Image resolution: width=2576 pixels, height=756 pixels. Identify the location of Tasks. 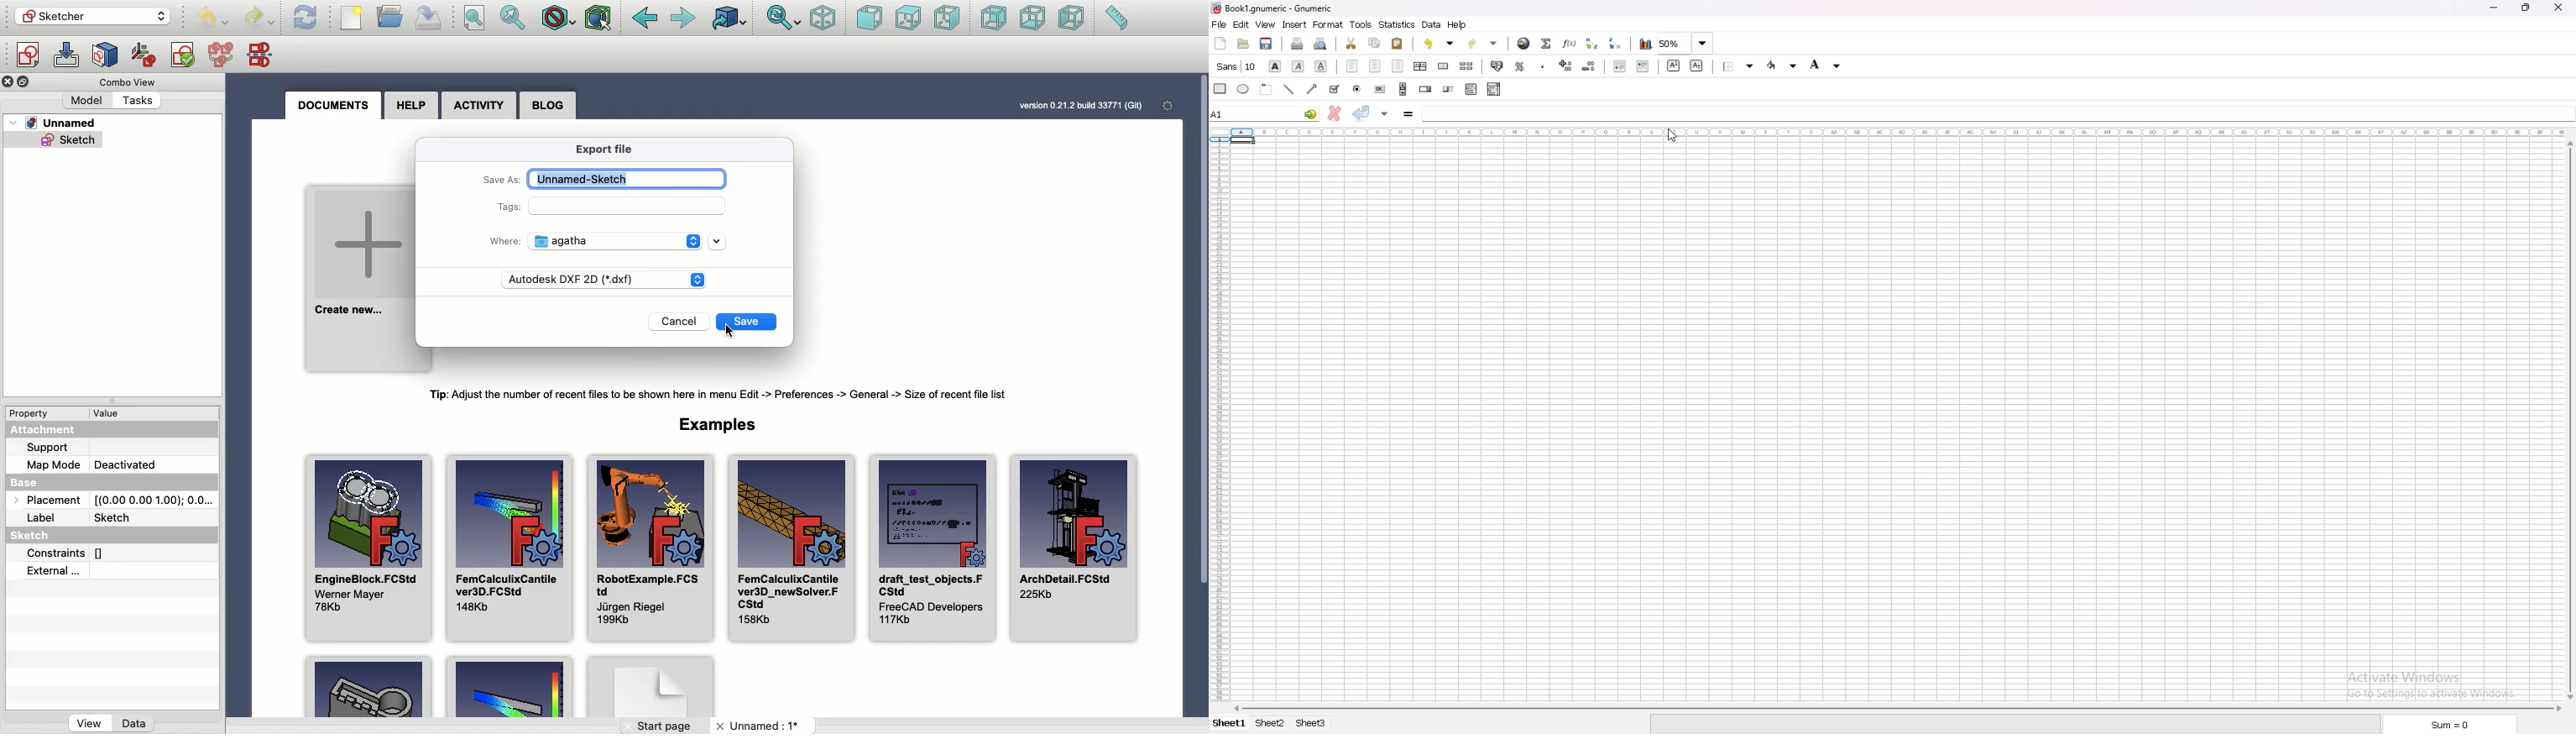
(139, 100).